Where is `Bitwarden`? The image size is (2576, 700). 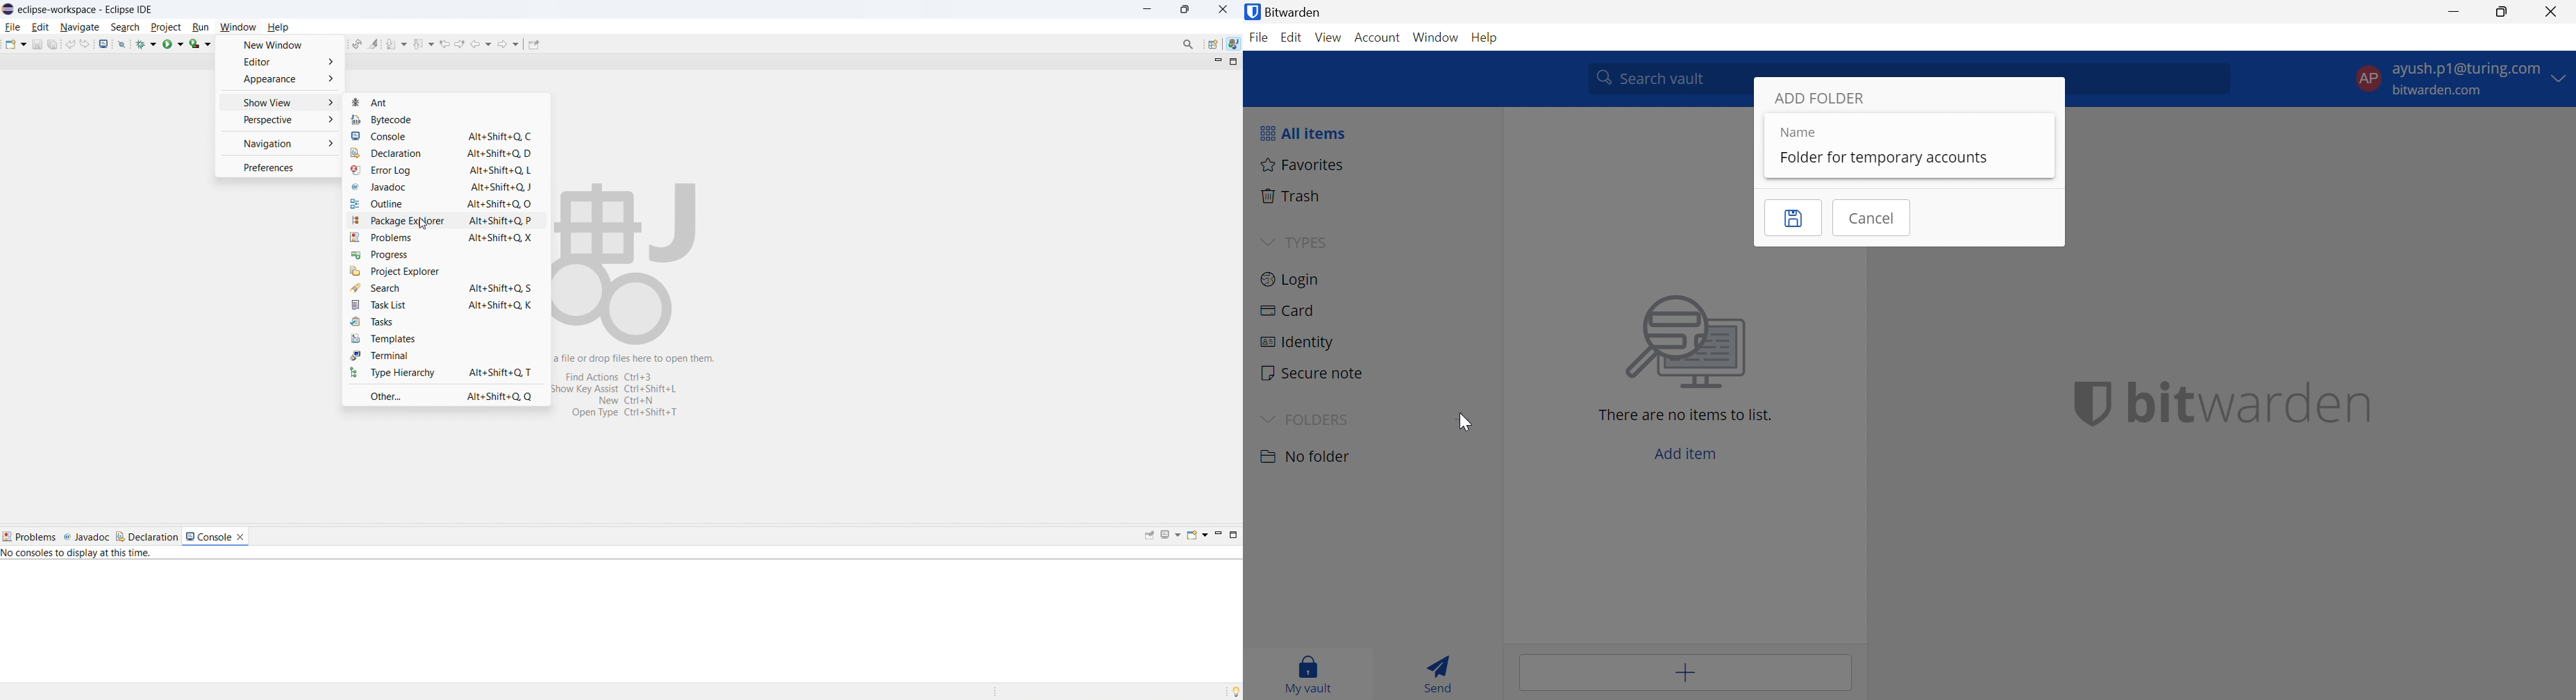 Bitwarden is located at coordinates (1287, 12).